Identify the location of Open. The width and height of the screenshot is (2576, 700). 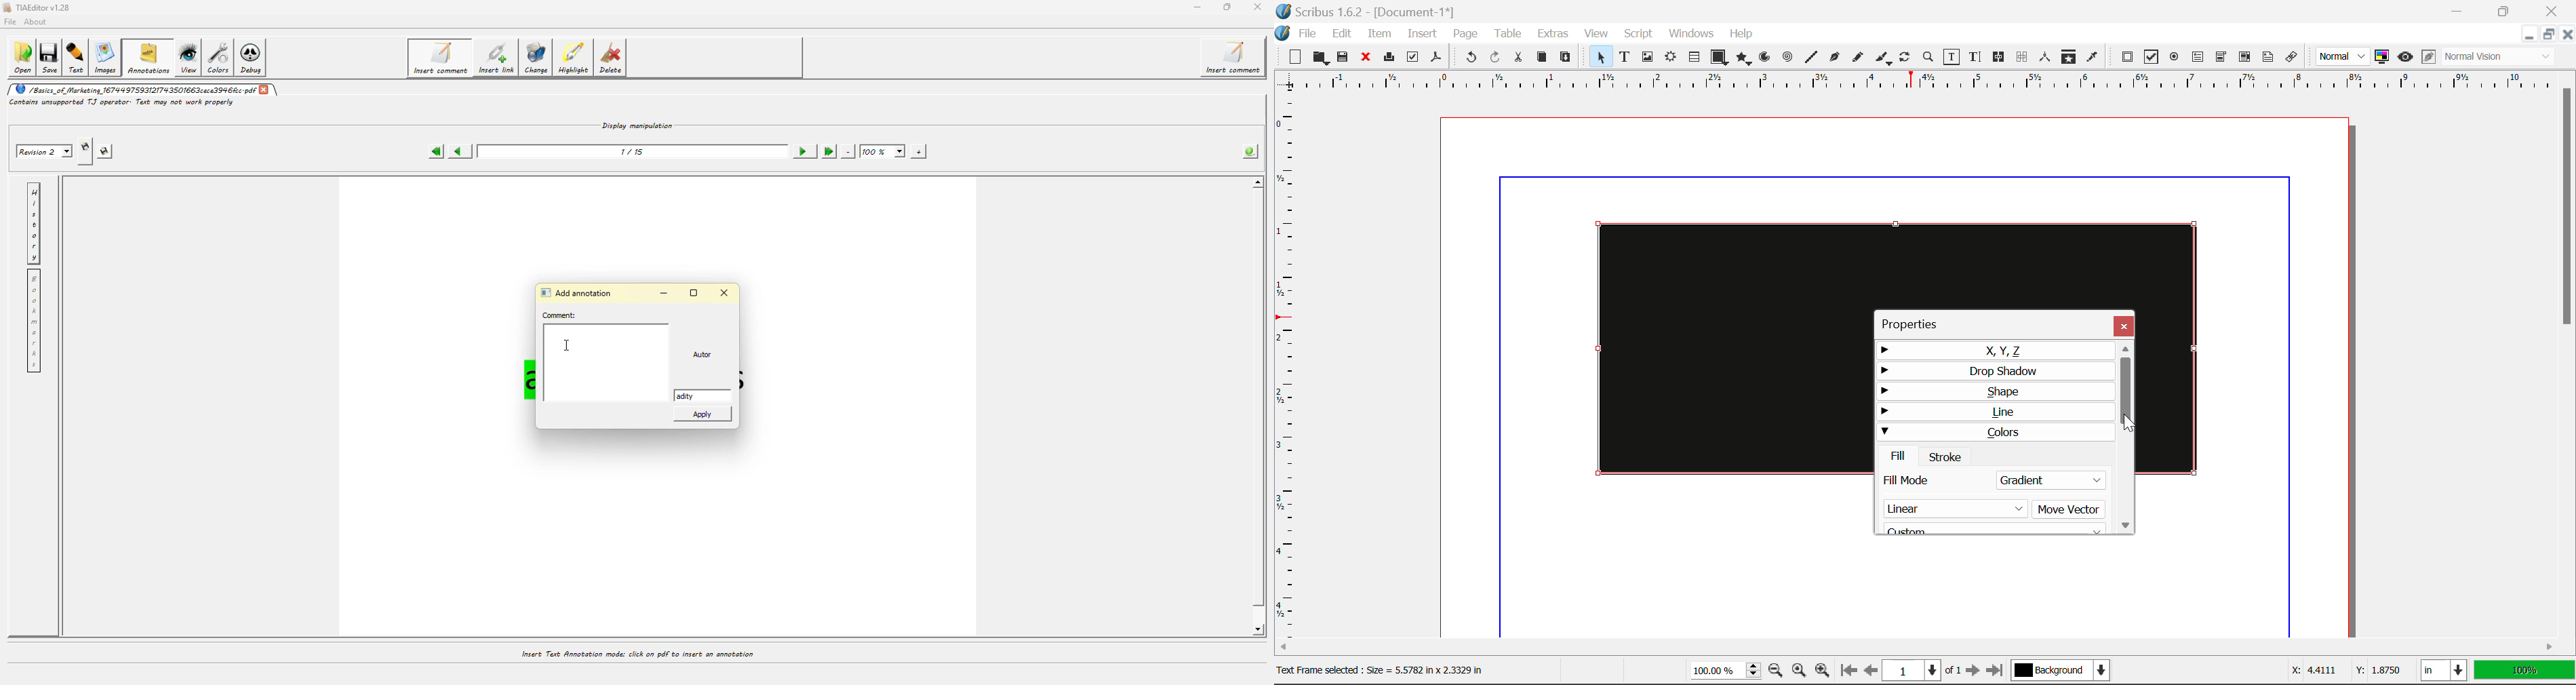
(1322, 59).